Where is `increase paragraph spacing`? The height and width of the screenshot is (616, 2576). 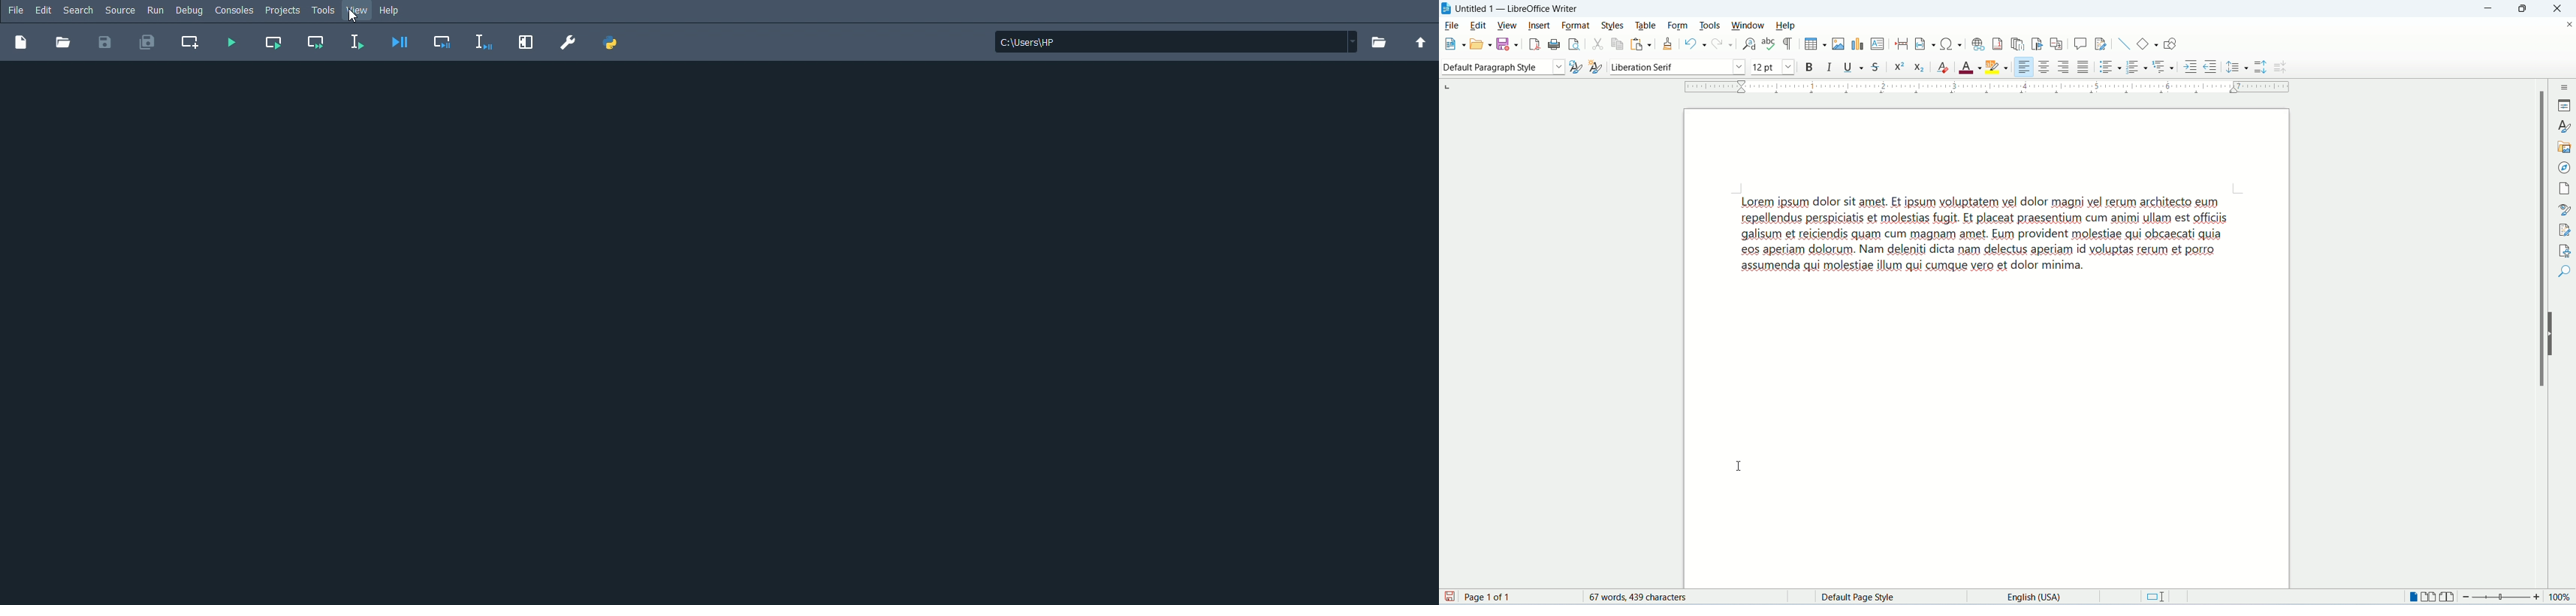
increase paragraph spacing is located at coordinates (2259, 67).